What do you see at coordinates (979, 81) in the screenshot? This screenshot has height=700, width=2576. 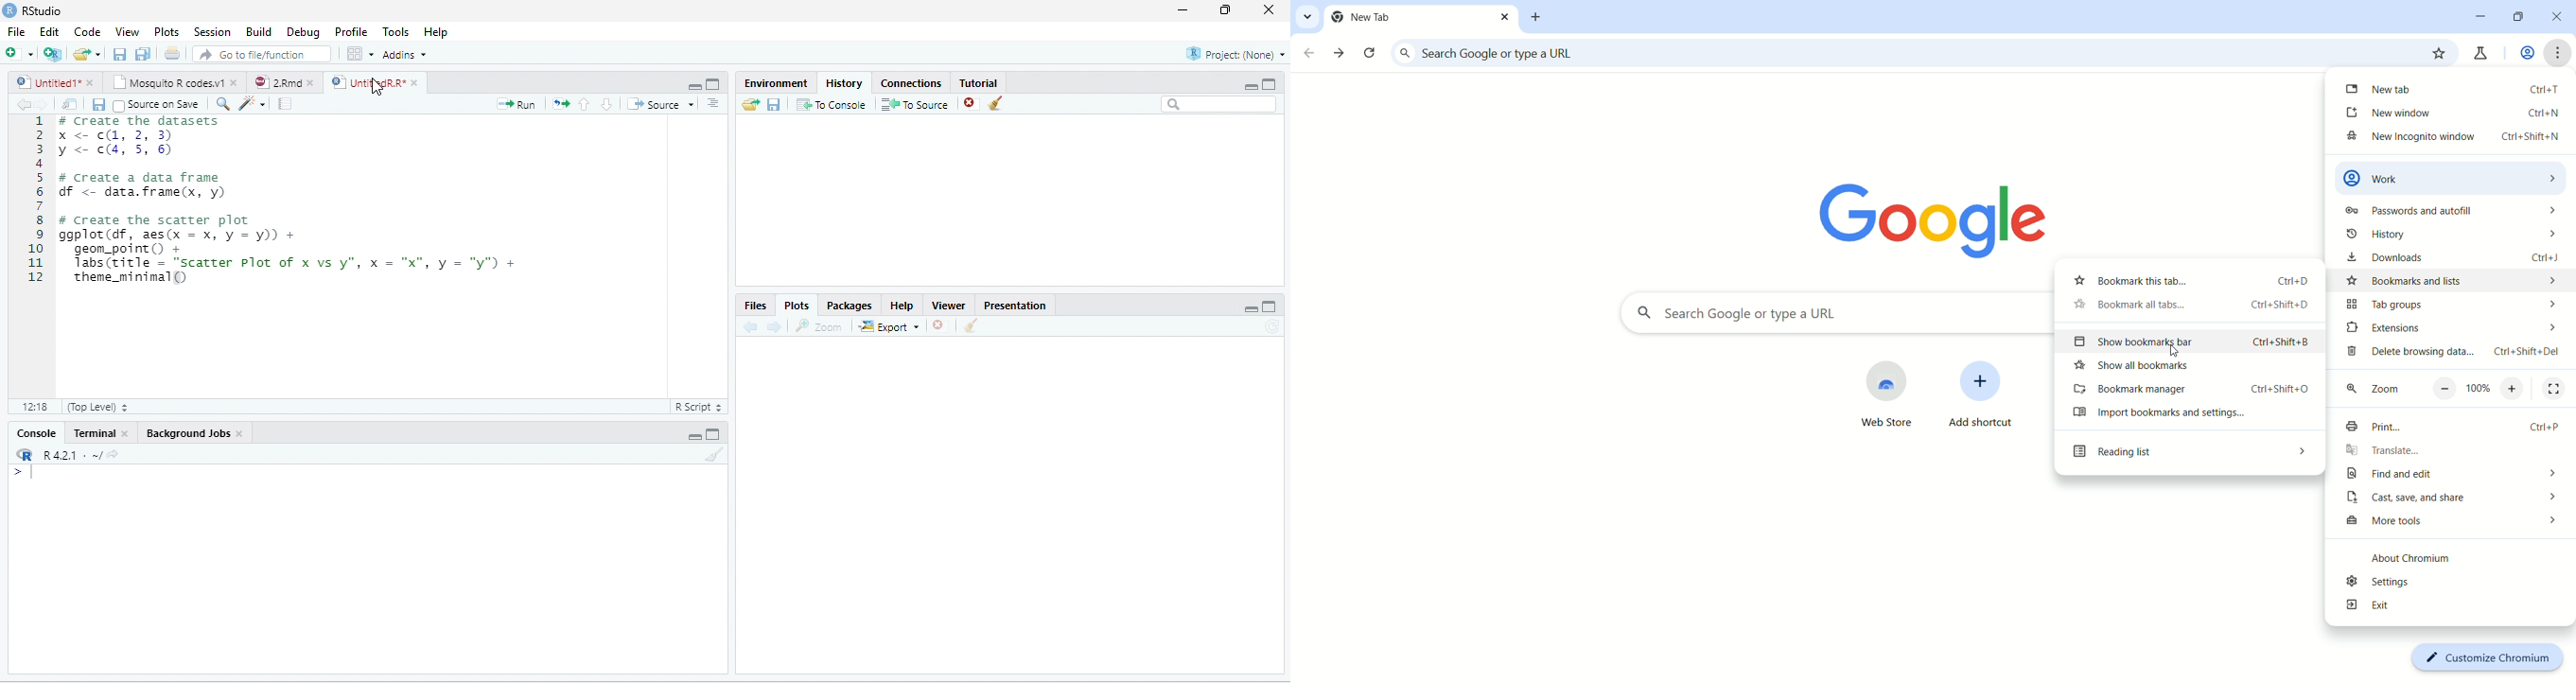 I see `Tutorial` at bounding box center [979, 81].